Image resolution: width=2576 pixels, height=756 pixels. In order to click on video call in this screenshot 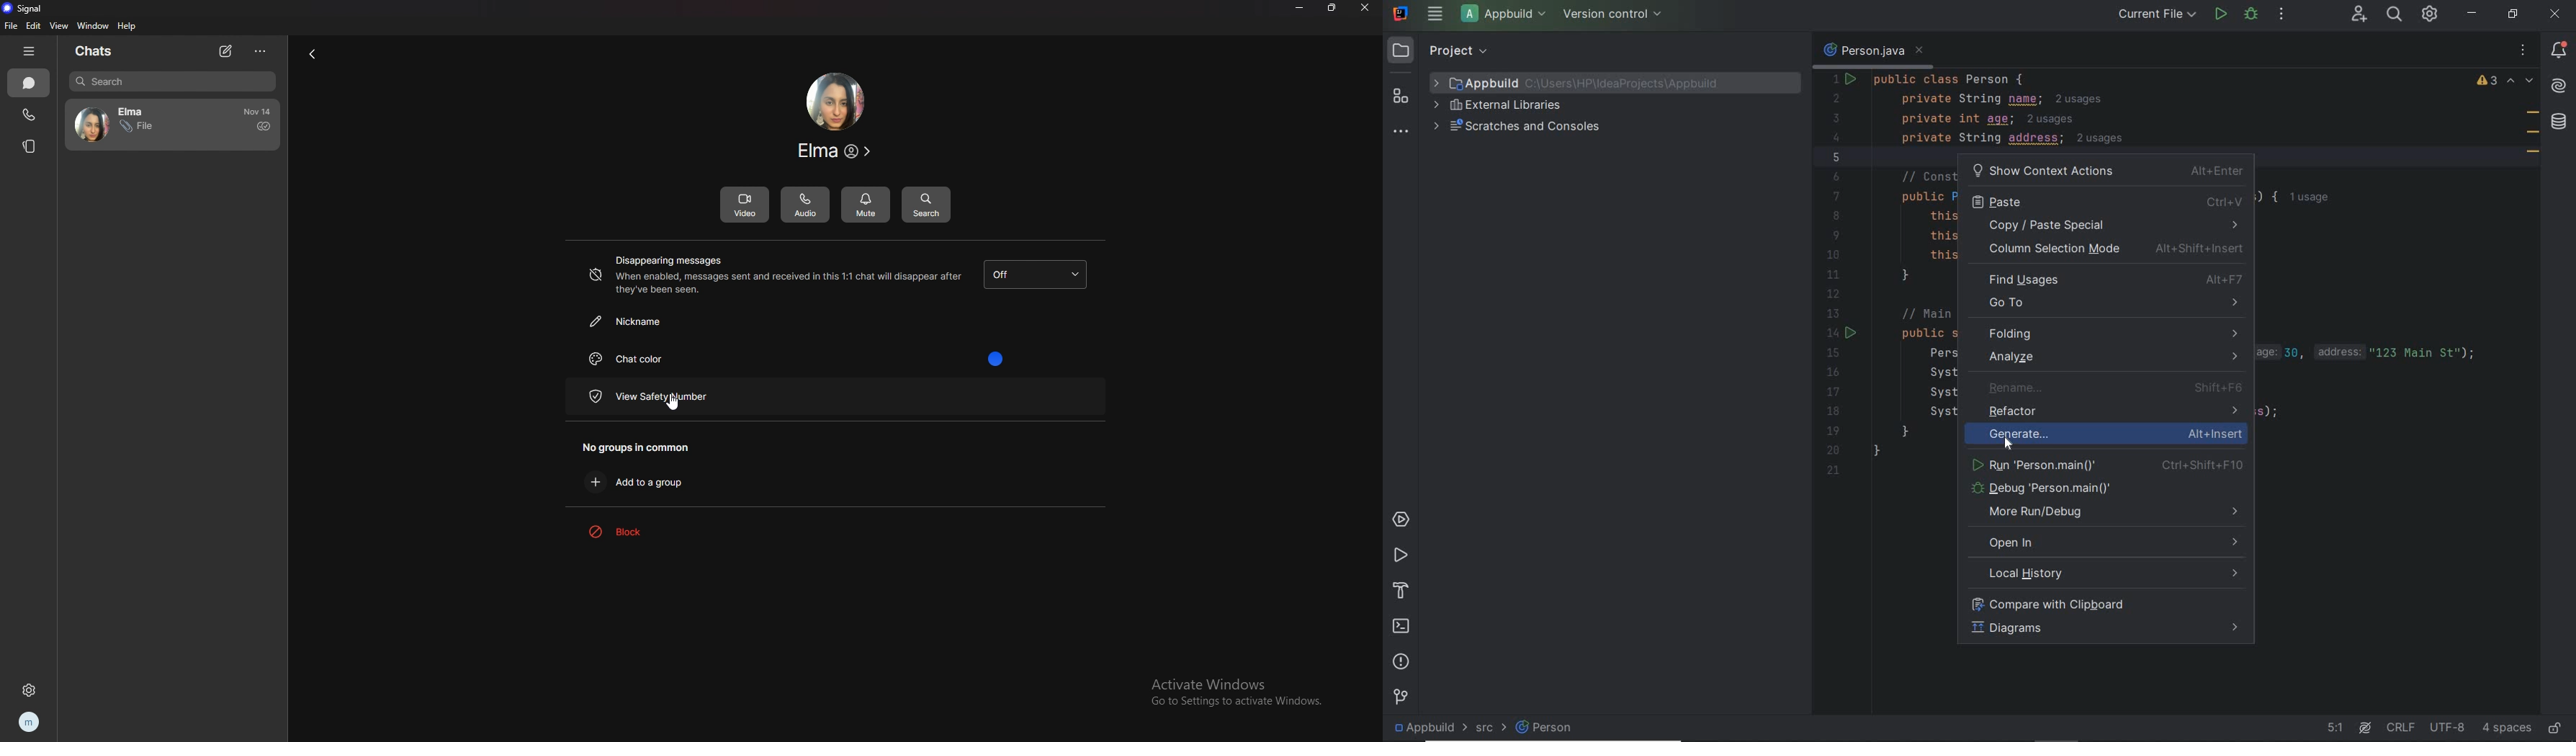, I will do `click(744, 204)`.